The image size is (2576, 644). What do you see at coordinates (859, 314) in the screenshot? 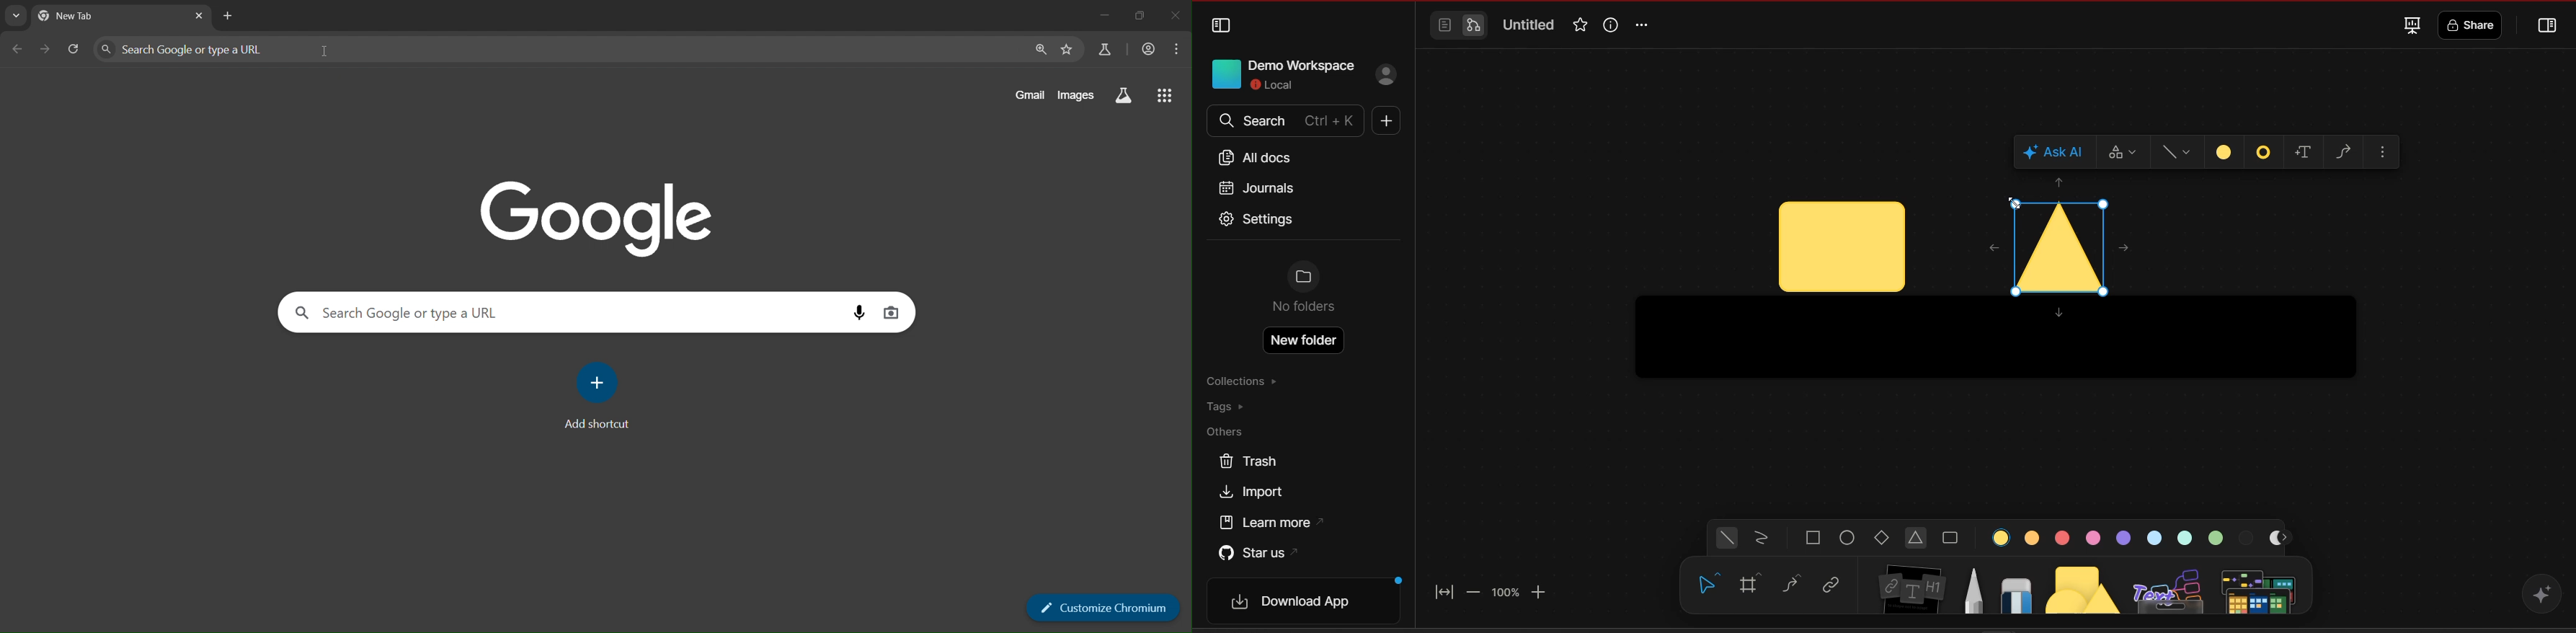
I see `voice search` at bounding box center [859, 314].